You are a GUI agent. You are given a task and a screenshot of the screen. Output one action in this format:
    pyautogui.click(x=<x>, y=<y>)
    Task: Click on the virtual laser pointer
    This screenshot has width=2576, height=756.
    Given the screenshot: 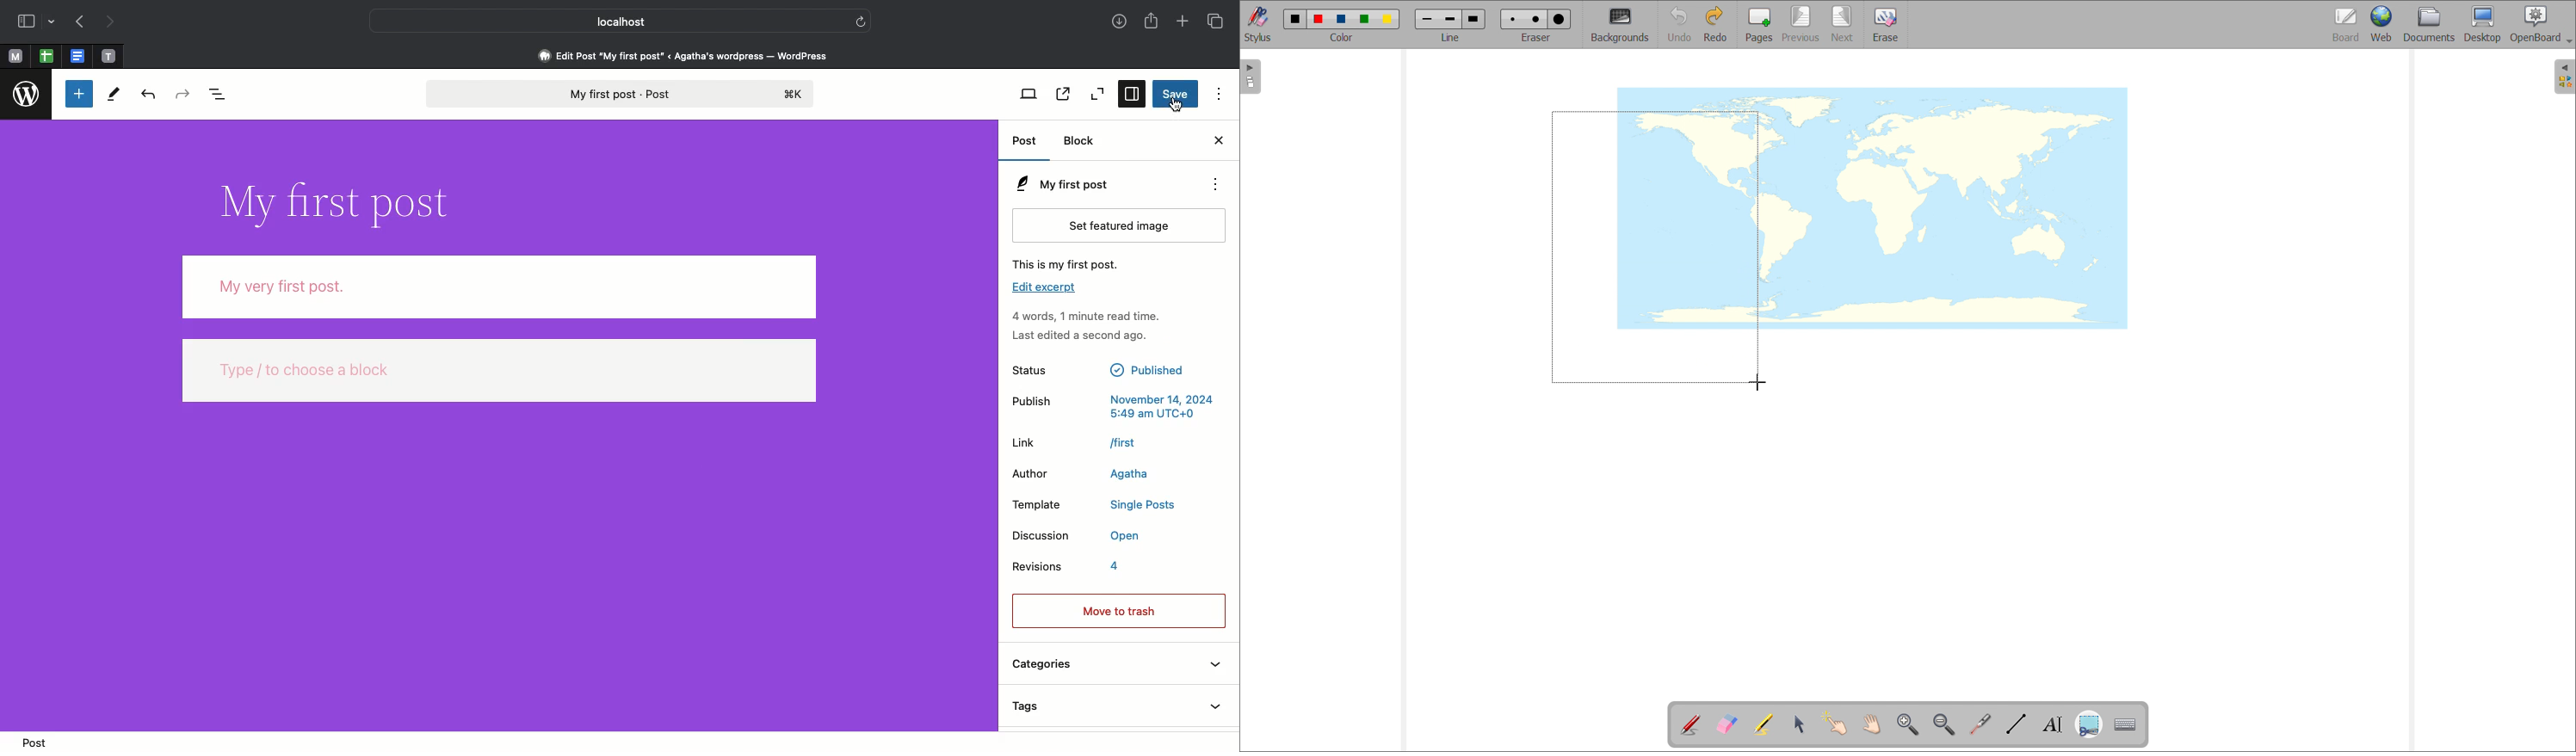 What is the action you would take?
    pyautogui.click(x=1980, y=725)
    